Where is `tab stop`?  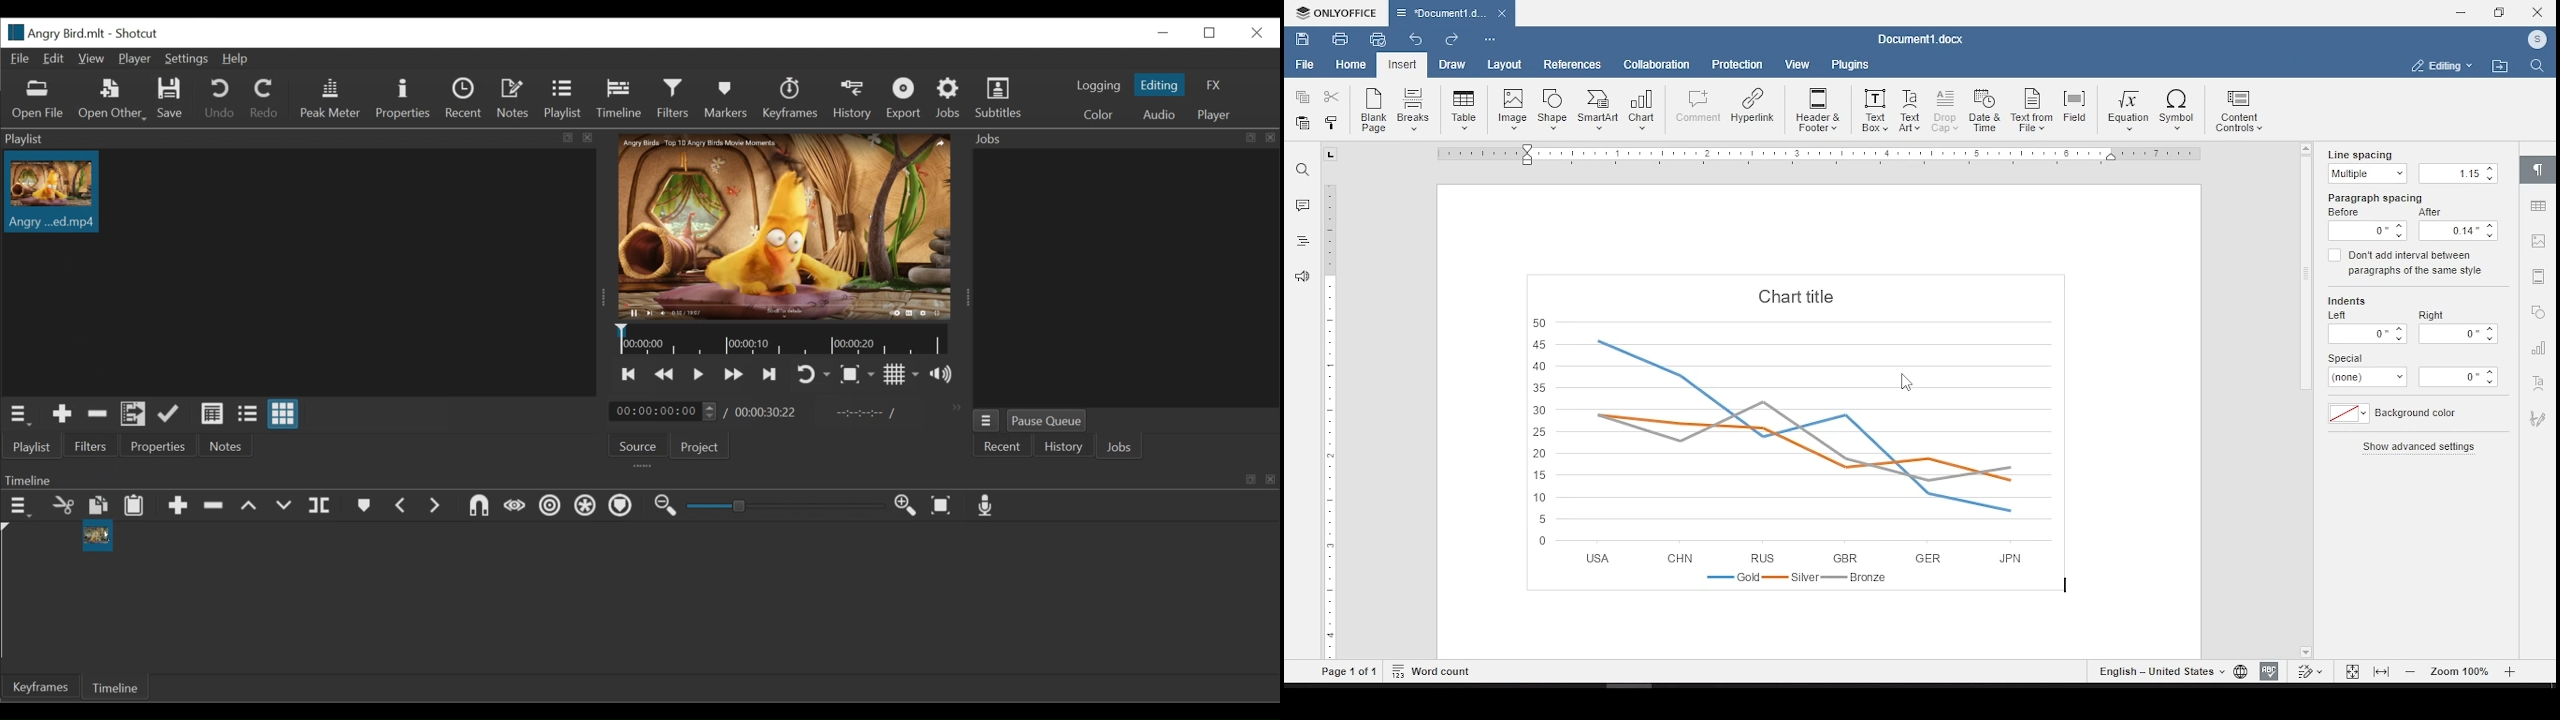
tab stop is located at coordinates (1330, 154).